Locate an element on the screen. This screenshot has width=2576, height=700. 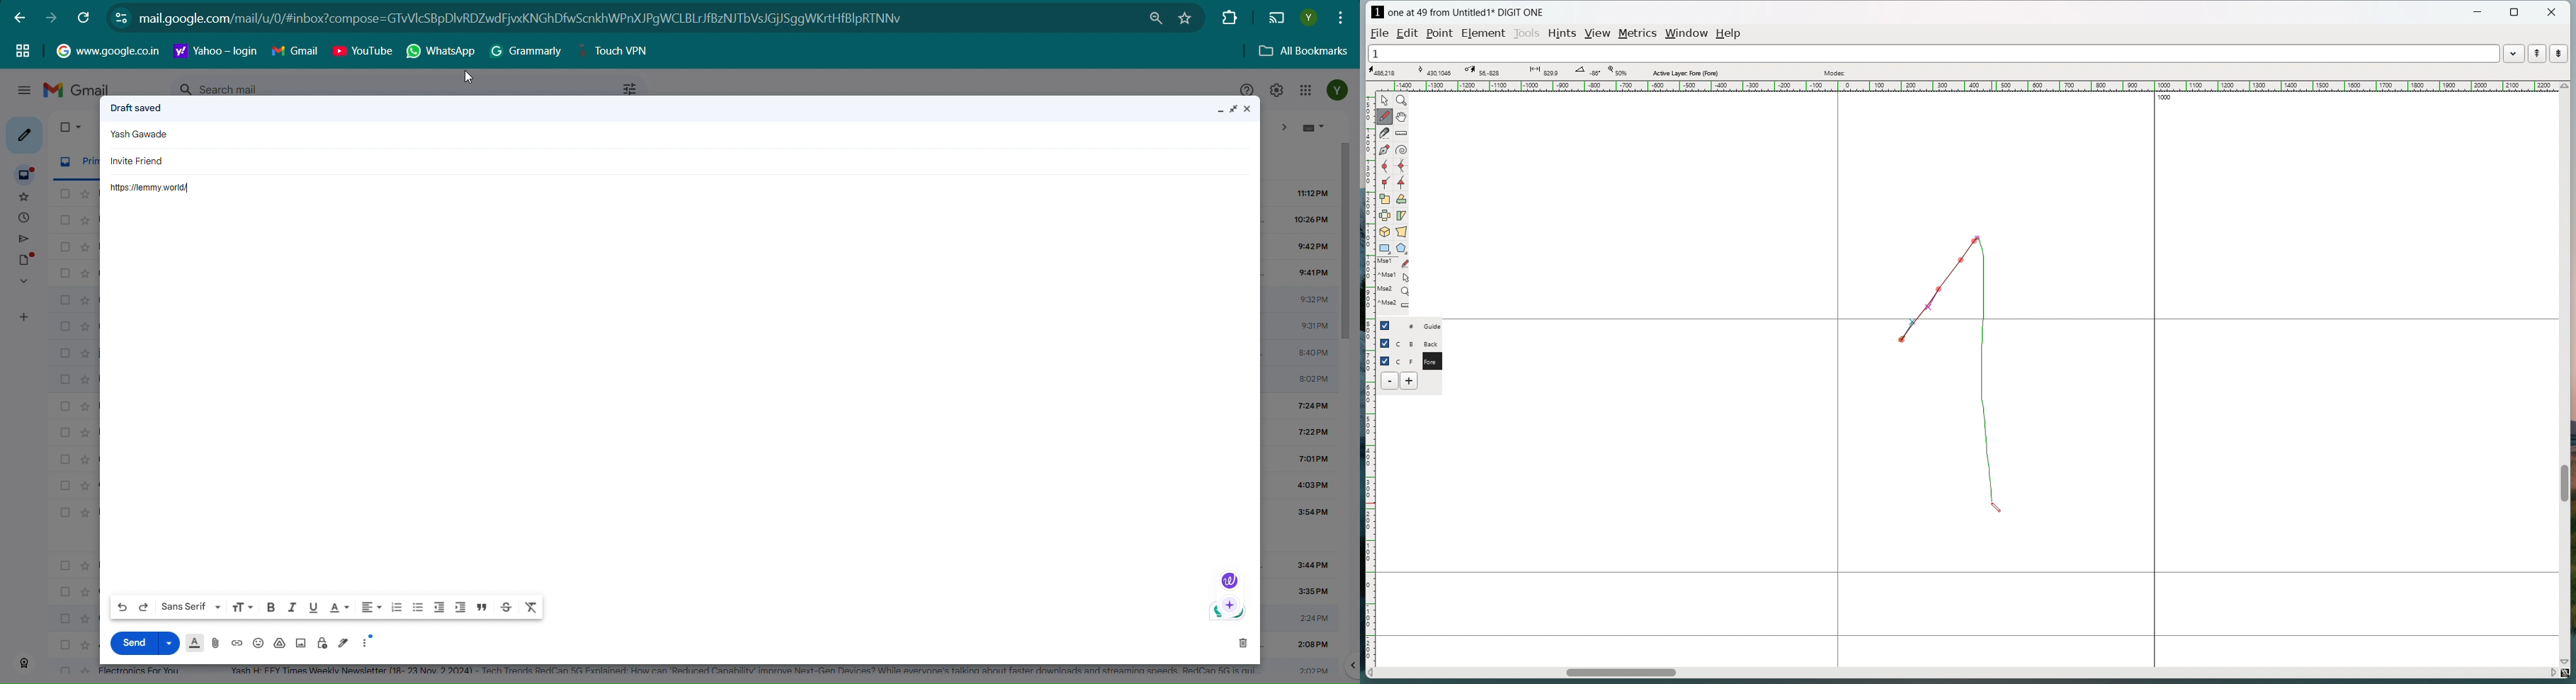
Redo is located at coordinates (144, 607).